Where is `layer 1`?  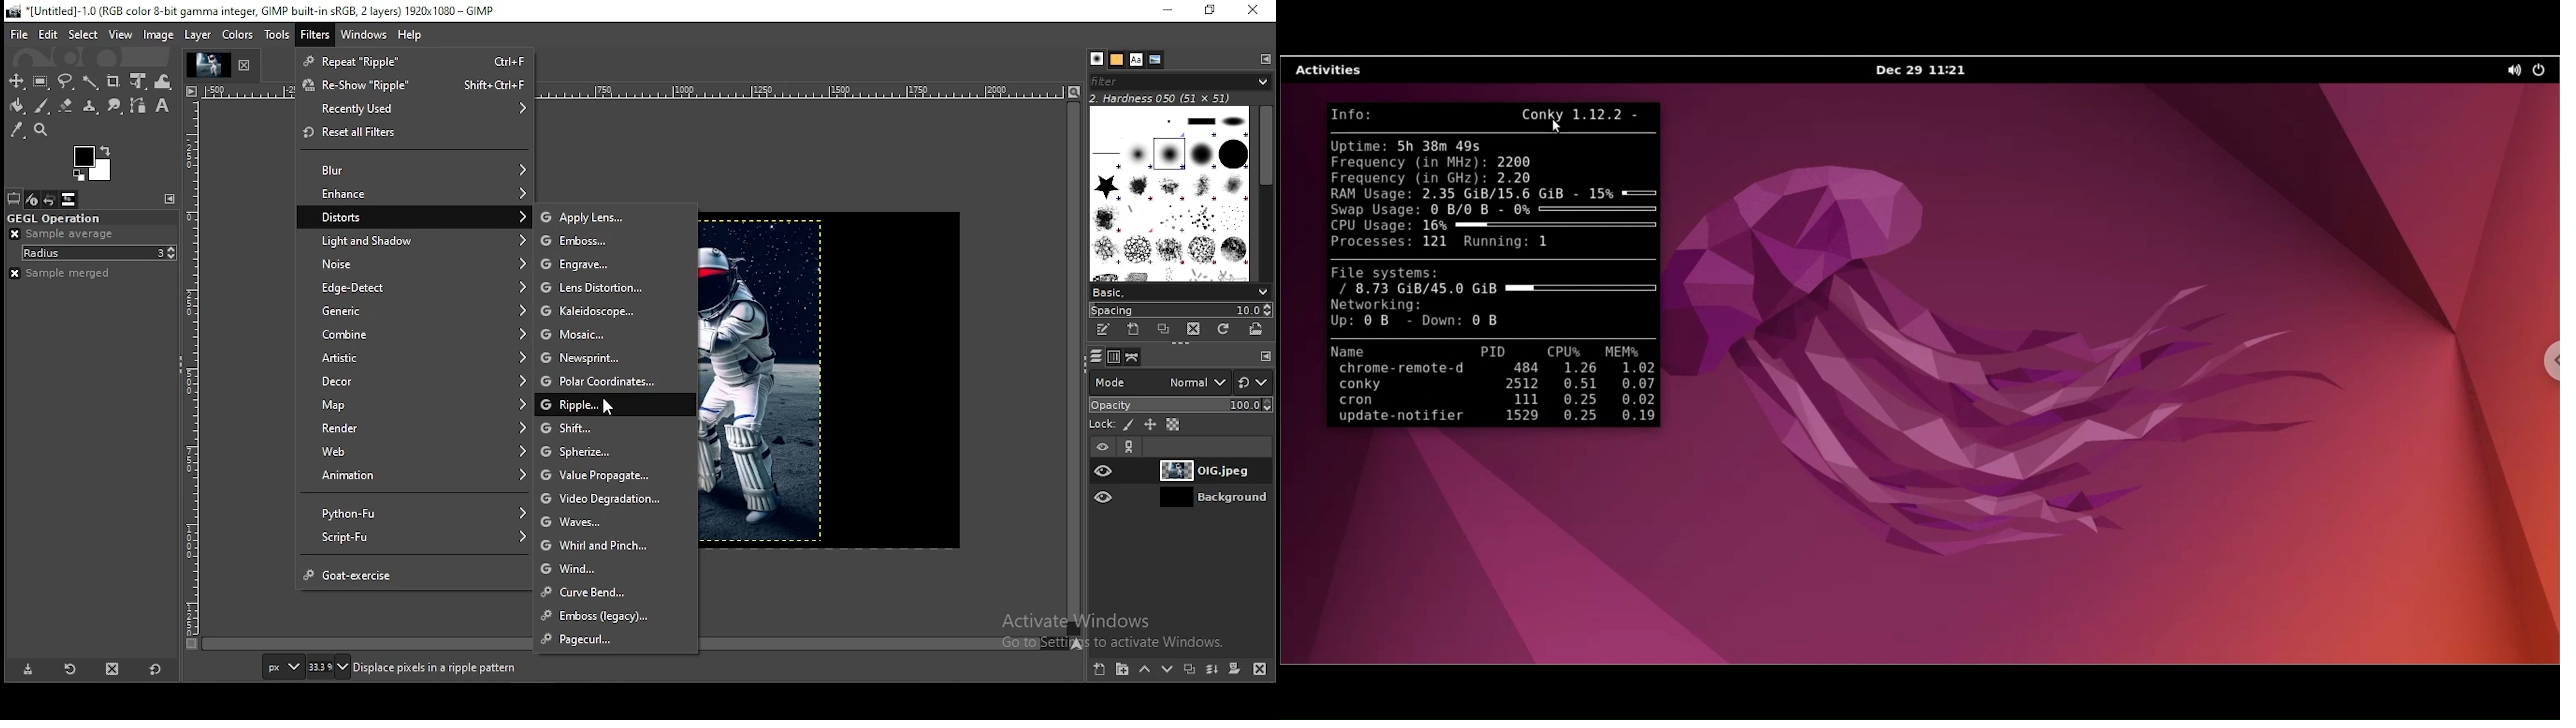 layer 1 is located at coordinates (1196, 471).